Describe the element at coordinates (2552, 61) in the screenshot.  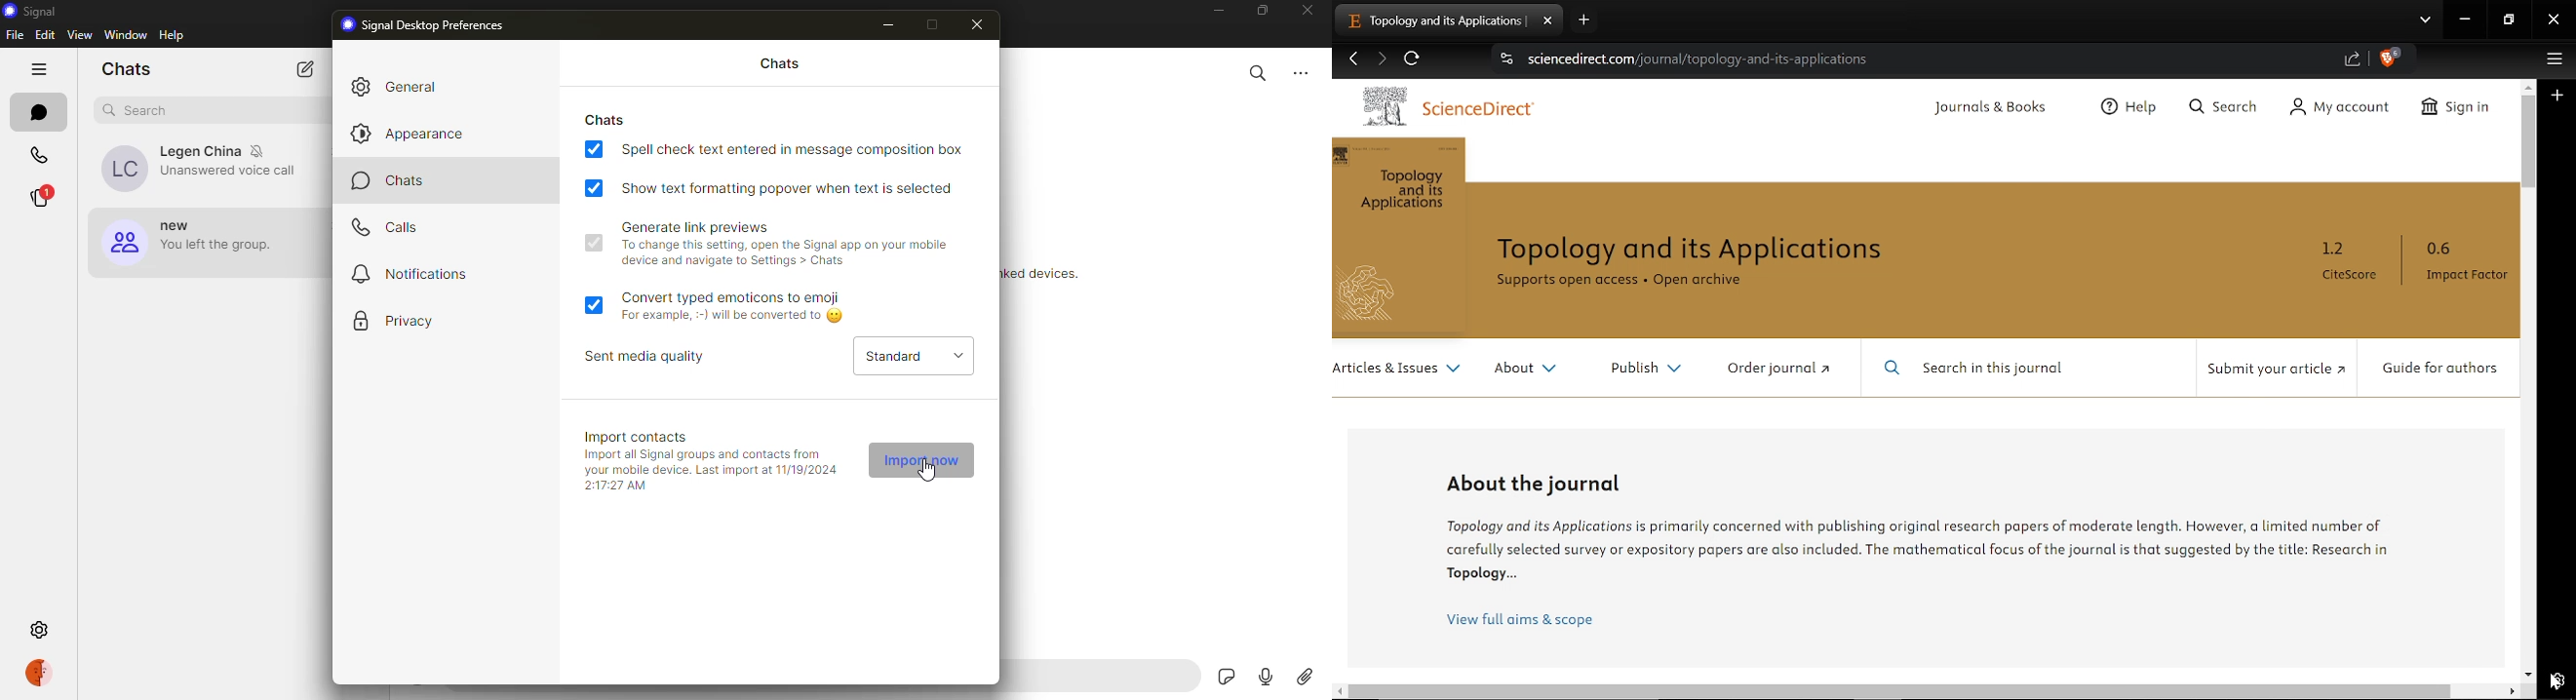
I see `Customize and control brave` at that location.